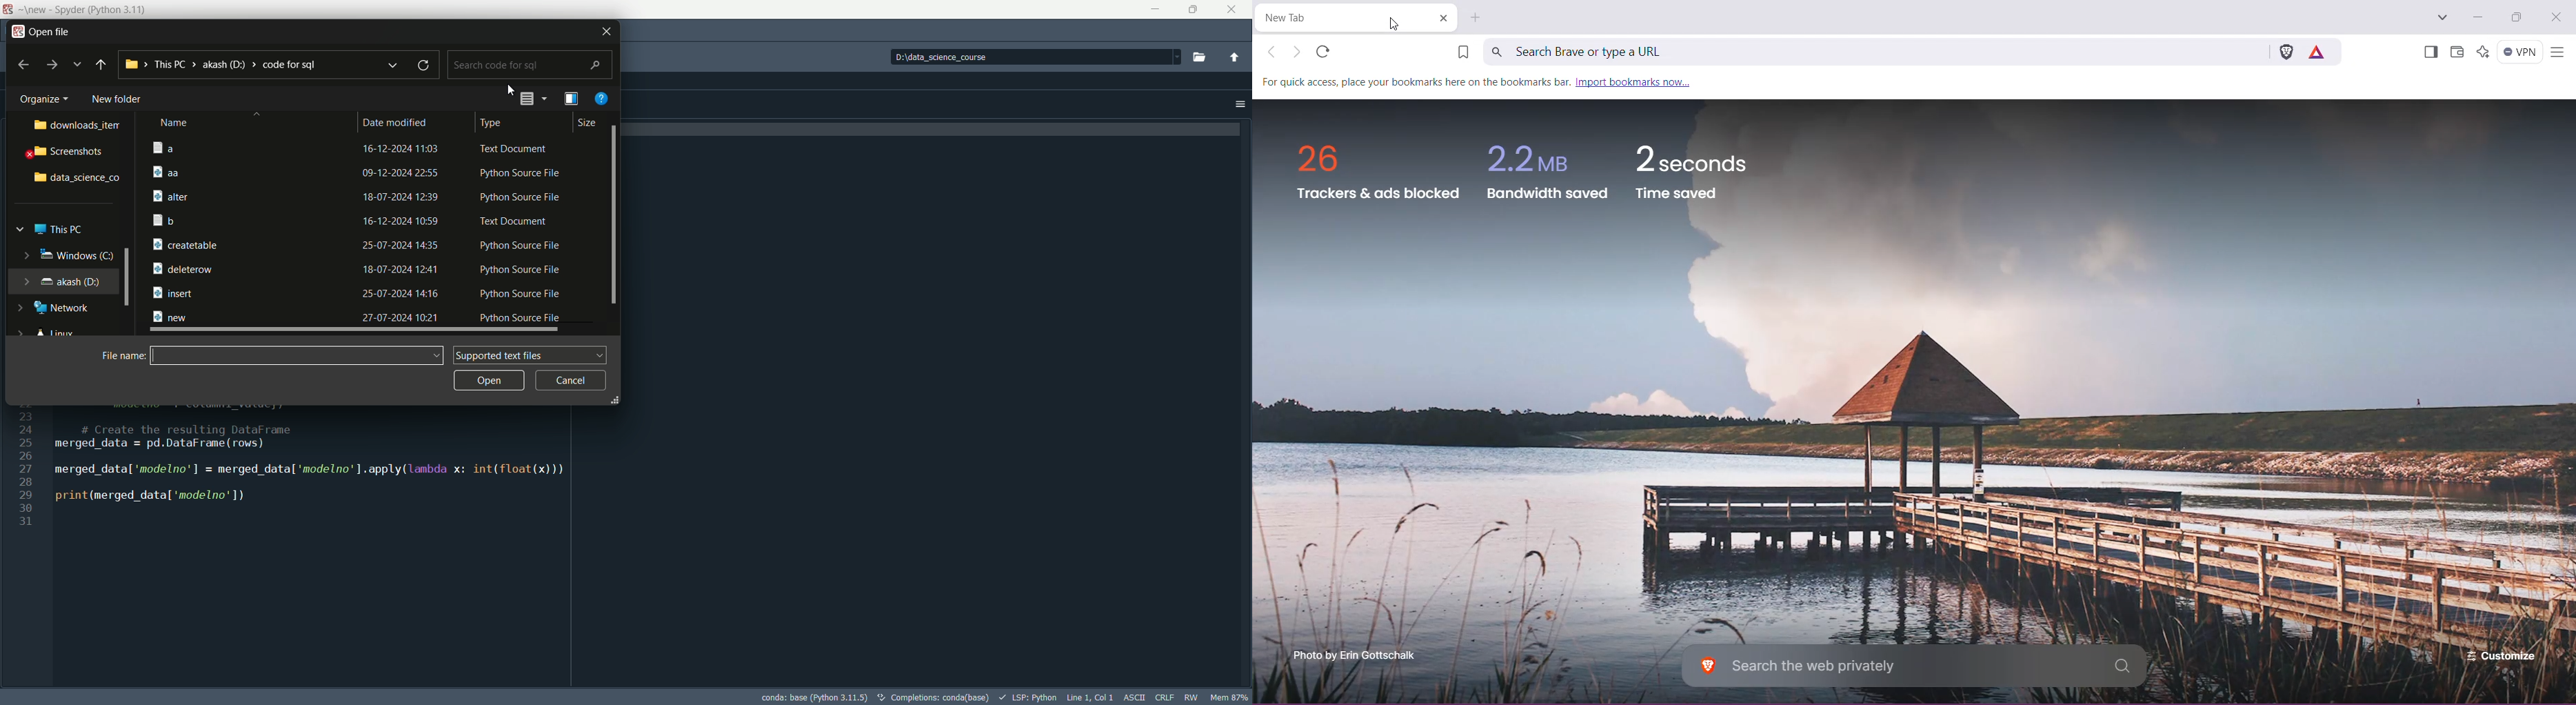  Describe the element at coordinates (1166, 697) in the screenshot. I see `file eol status` at that location.